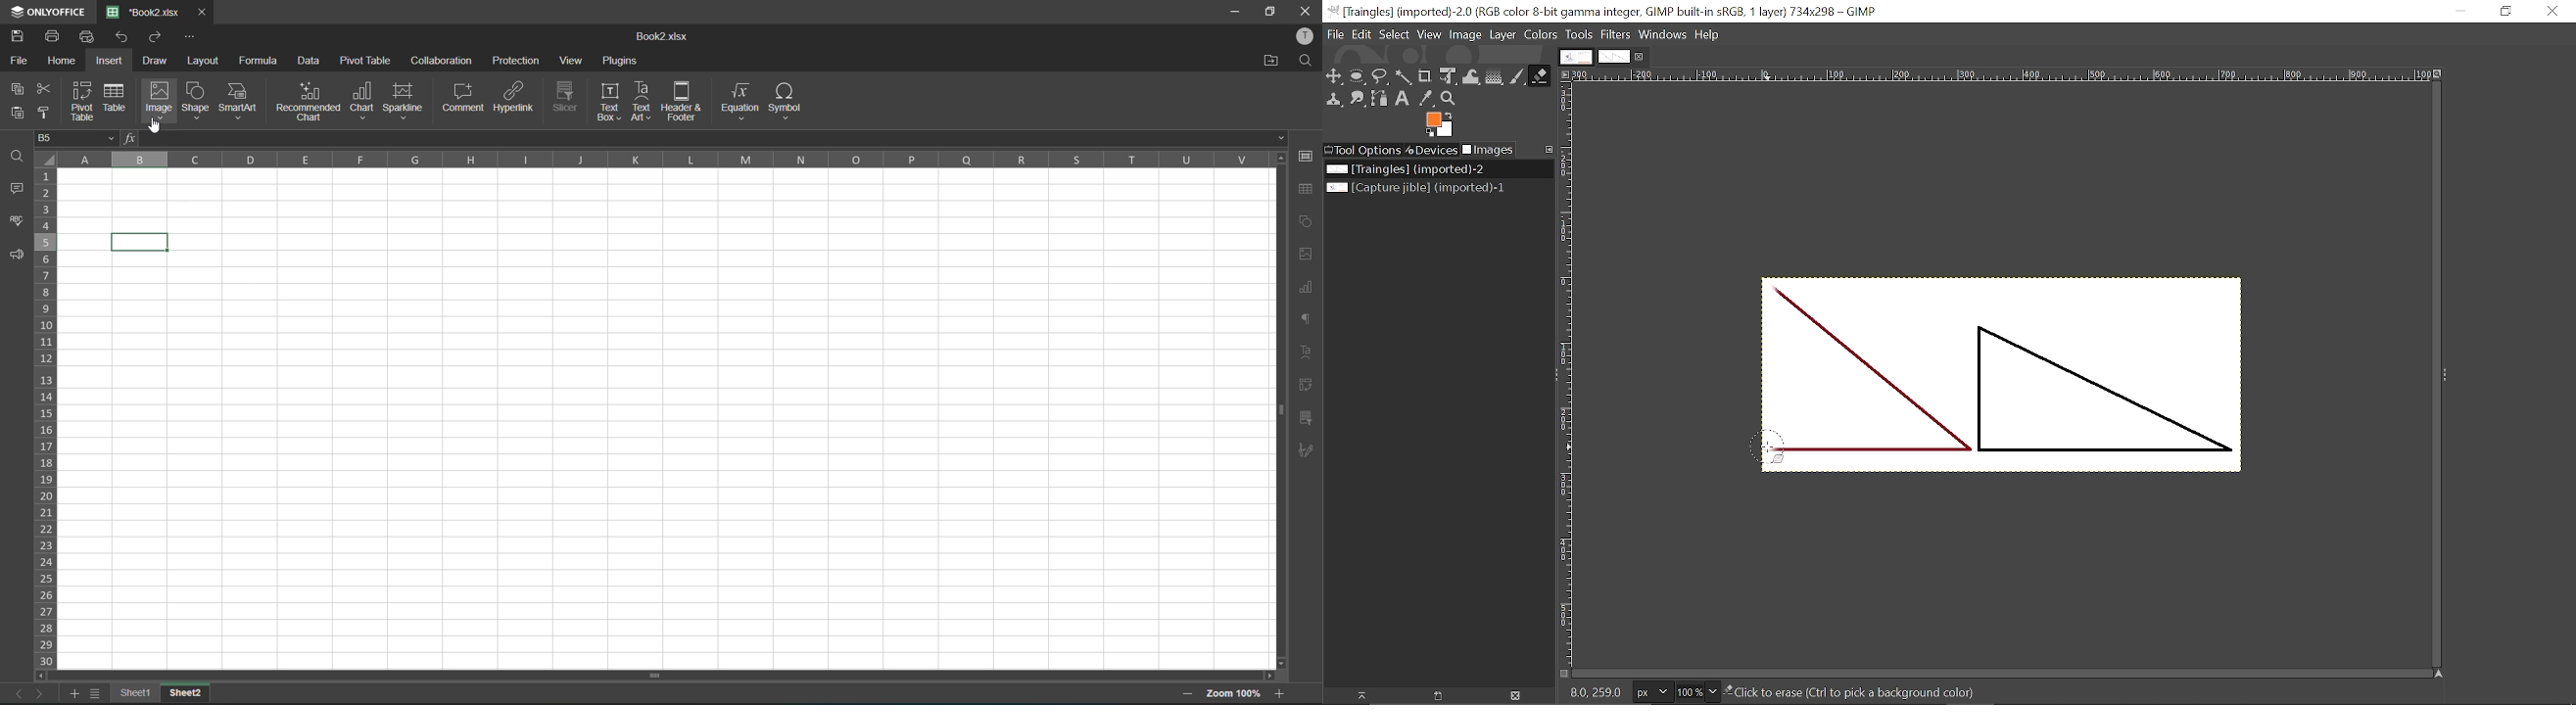 Image resolution: width=2576 pixels, height=728 pixels. What do you see at coordinates (264, 63) in the screenshot?
I see `formula` at bounding box center [264, 63].